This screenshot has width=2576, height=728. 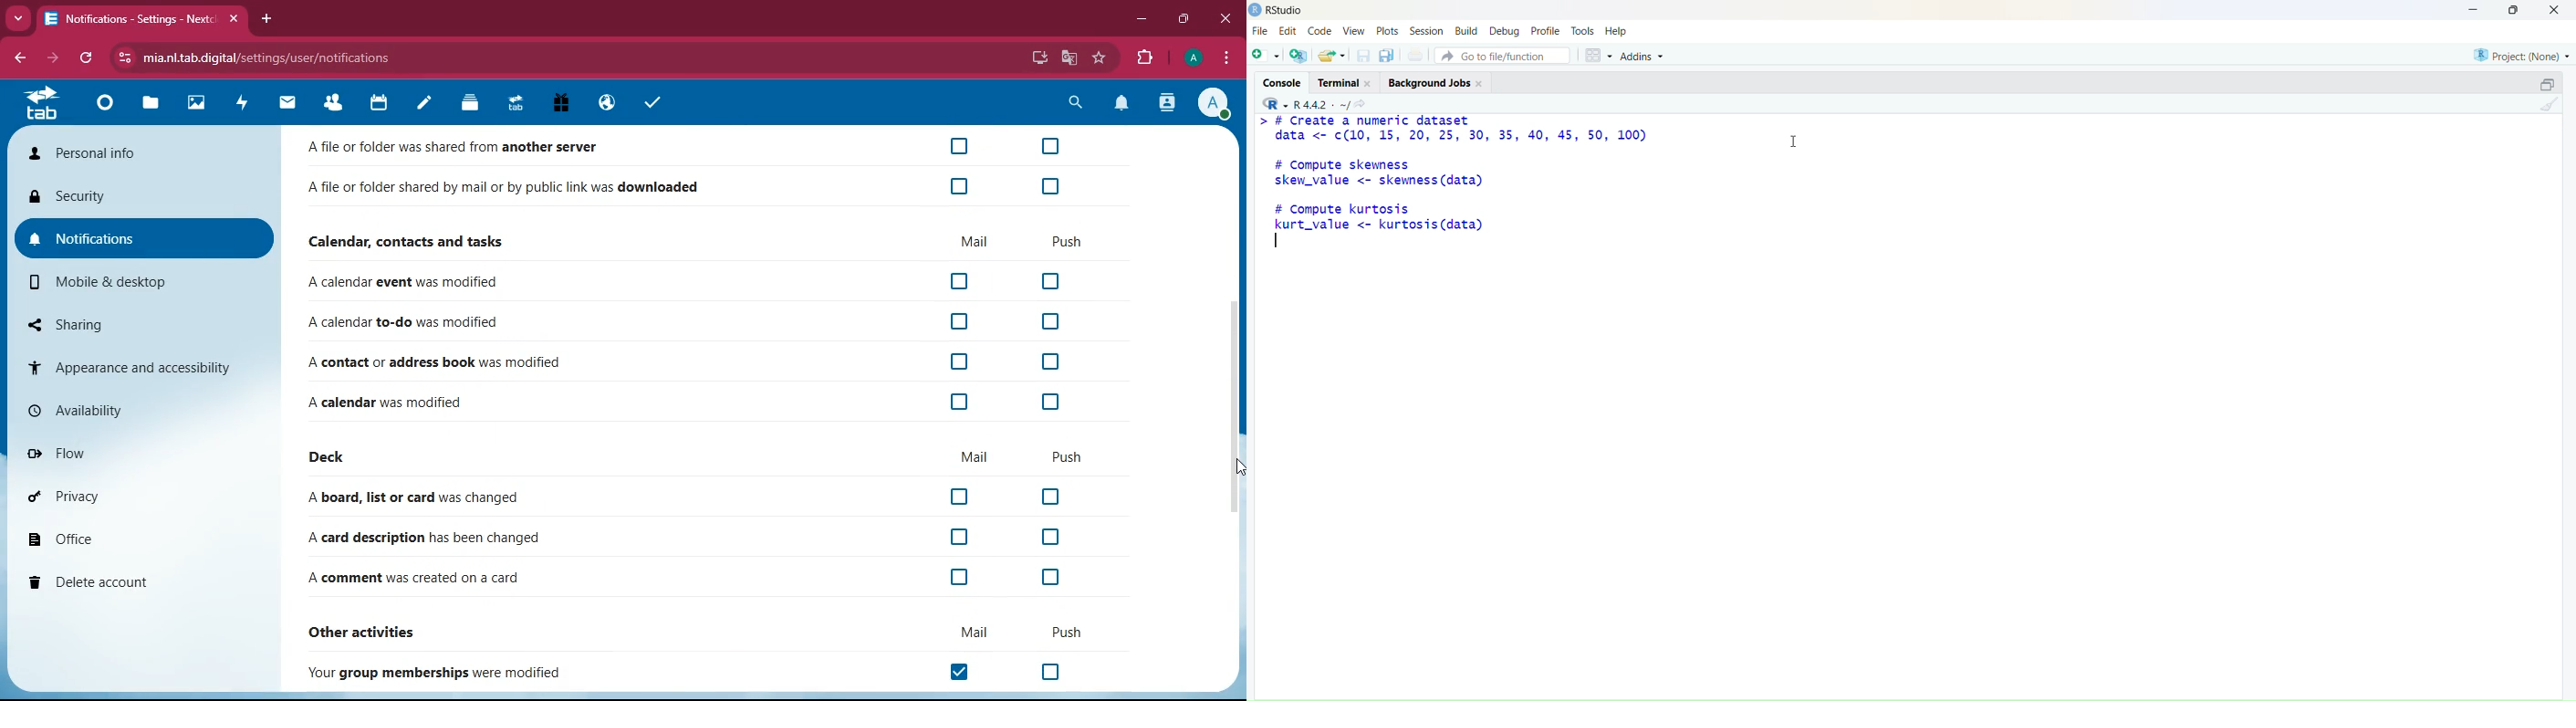 I want to click on Clear Console (Ctrl + L), so click(x=2546, y=109).